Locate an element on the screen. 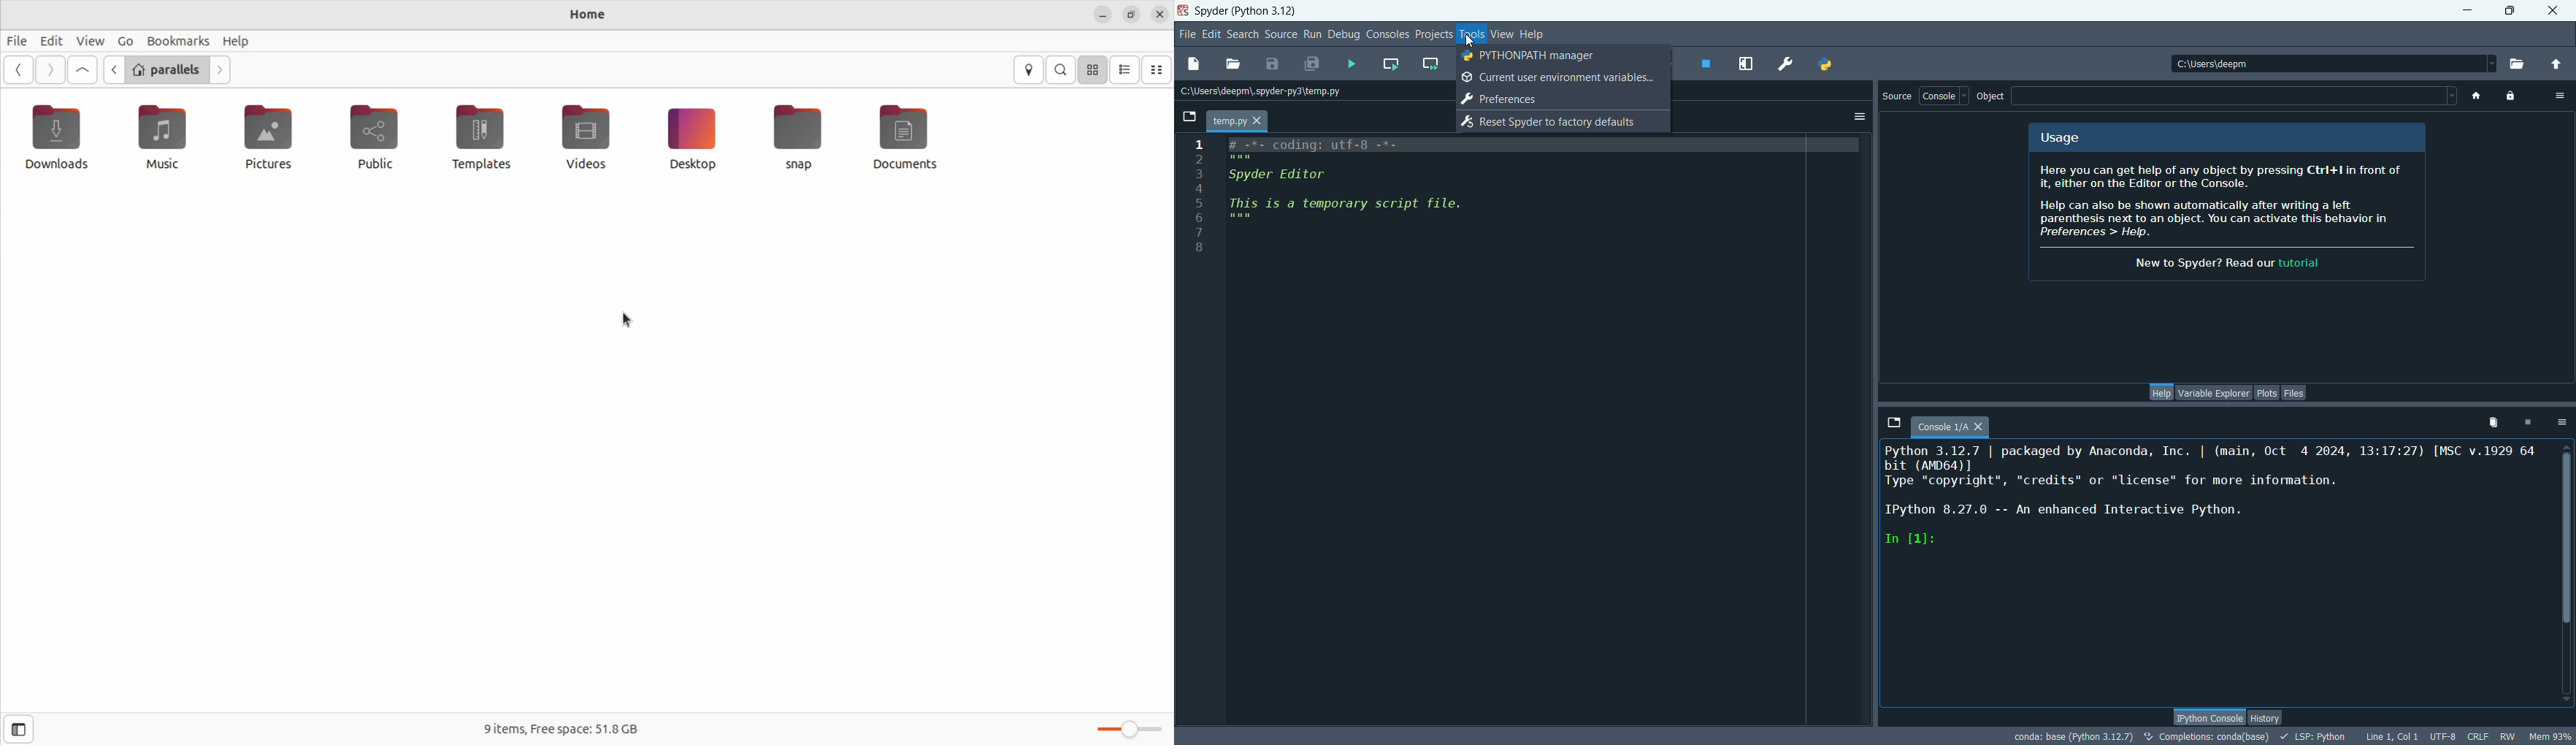  save all files is located at coordinates (1310, 64).